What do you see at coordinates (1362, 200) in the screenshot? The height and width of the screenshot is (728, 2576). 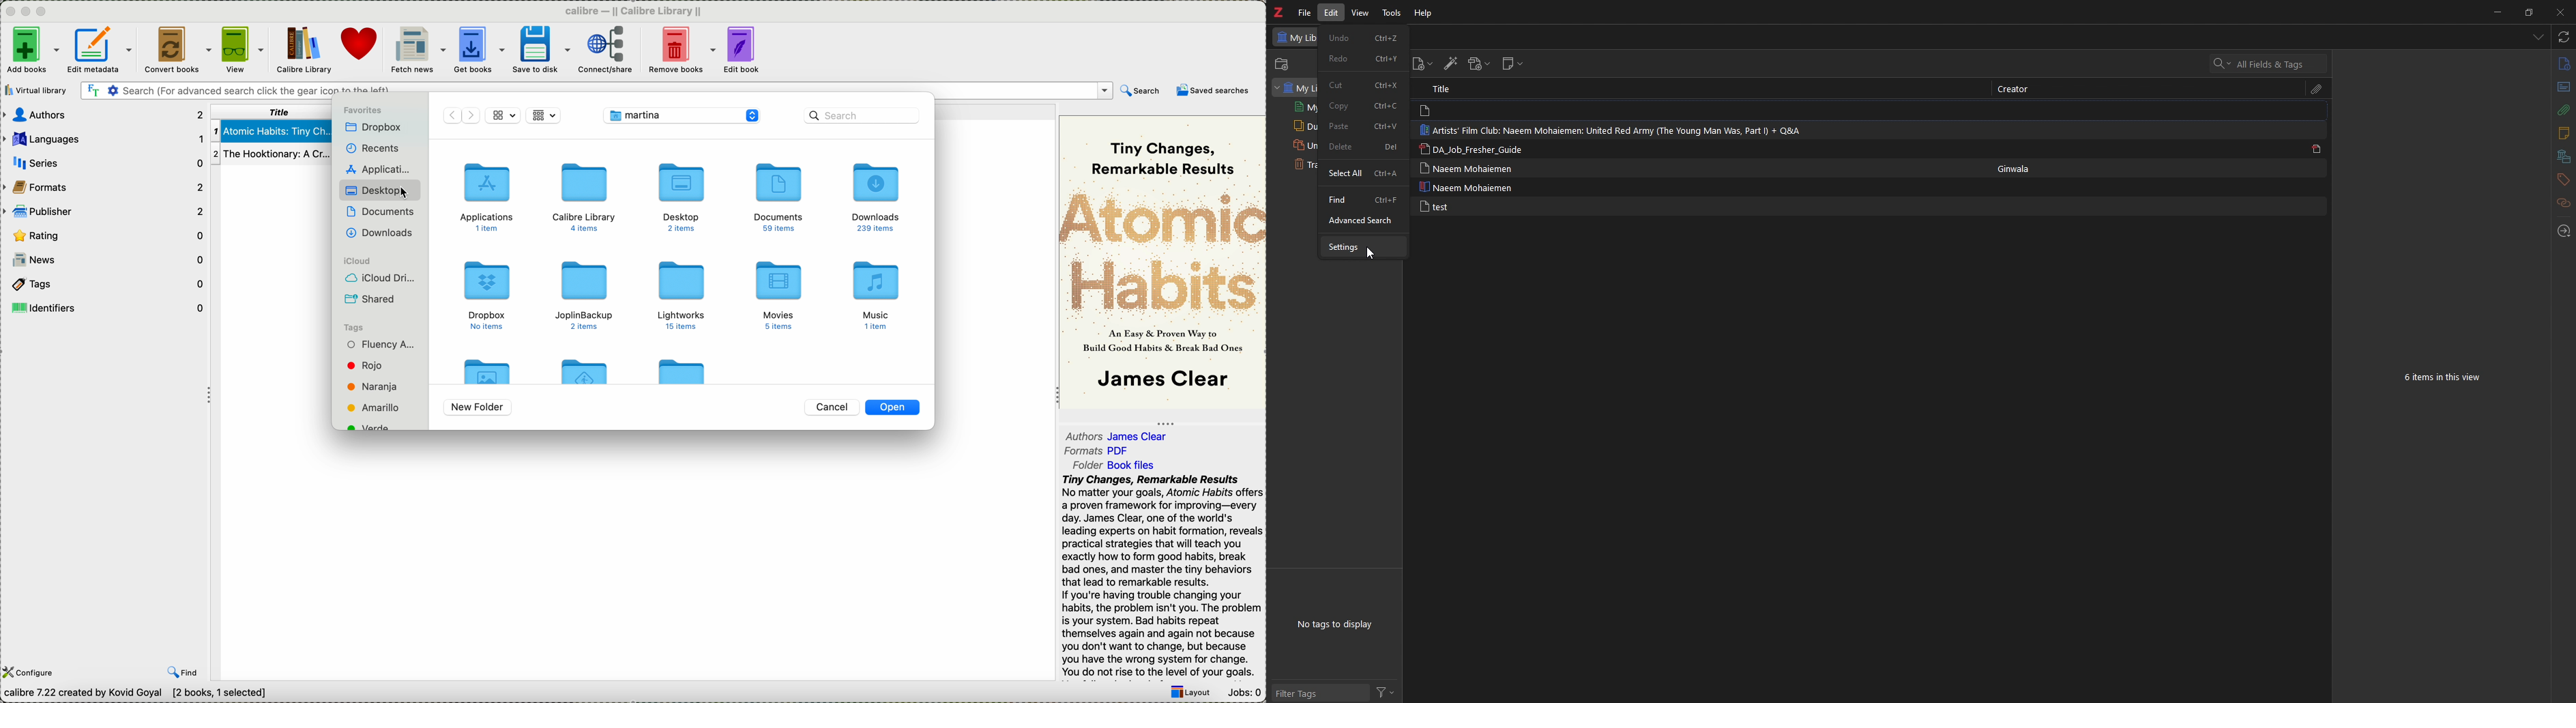 I see `Find ctrl+F` at bounding box center [1362, 200].